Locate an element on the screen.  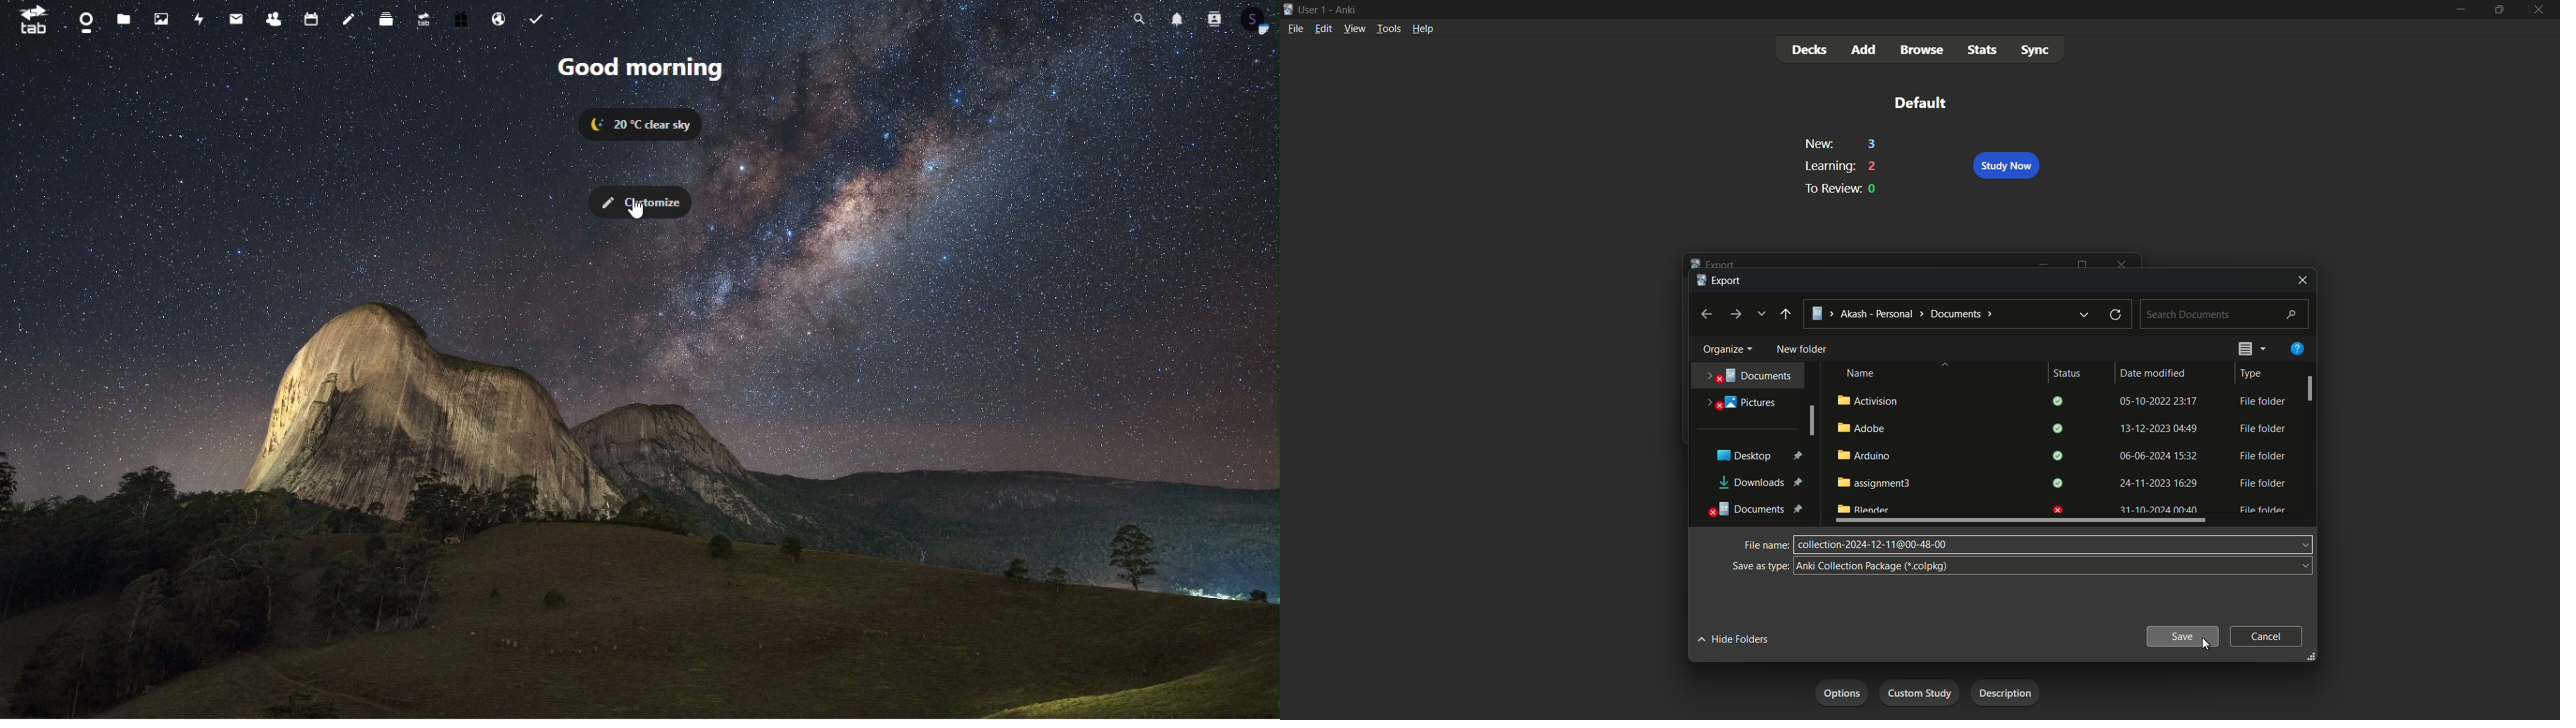
date modified is located at coordinates (2153, 373).